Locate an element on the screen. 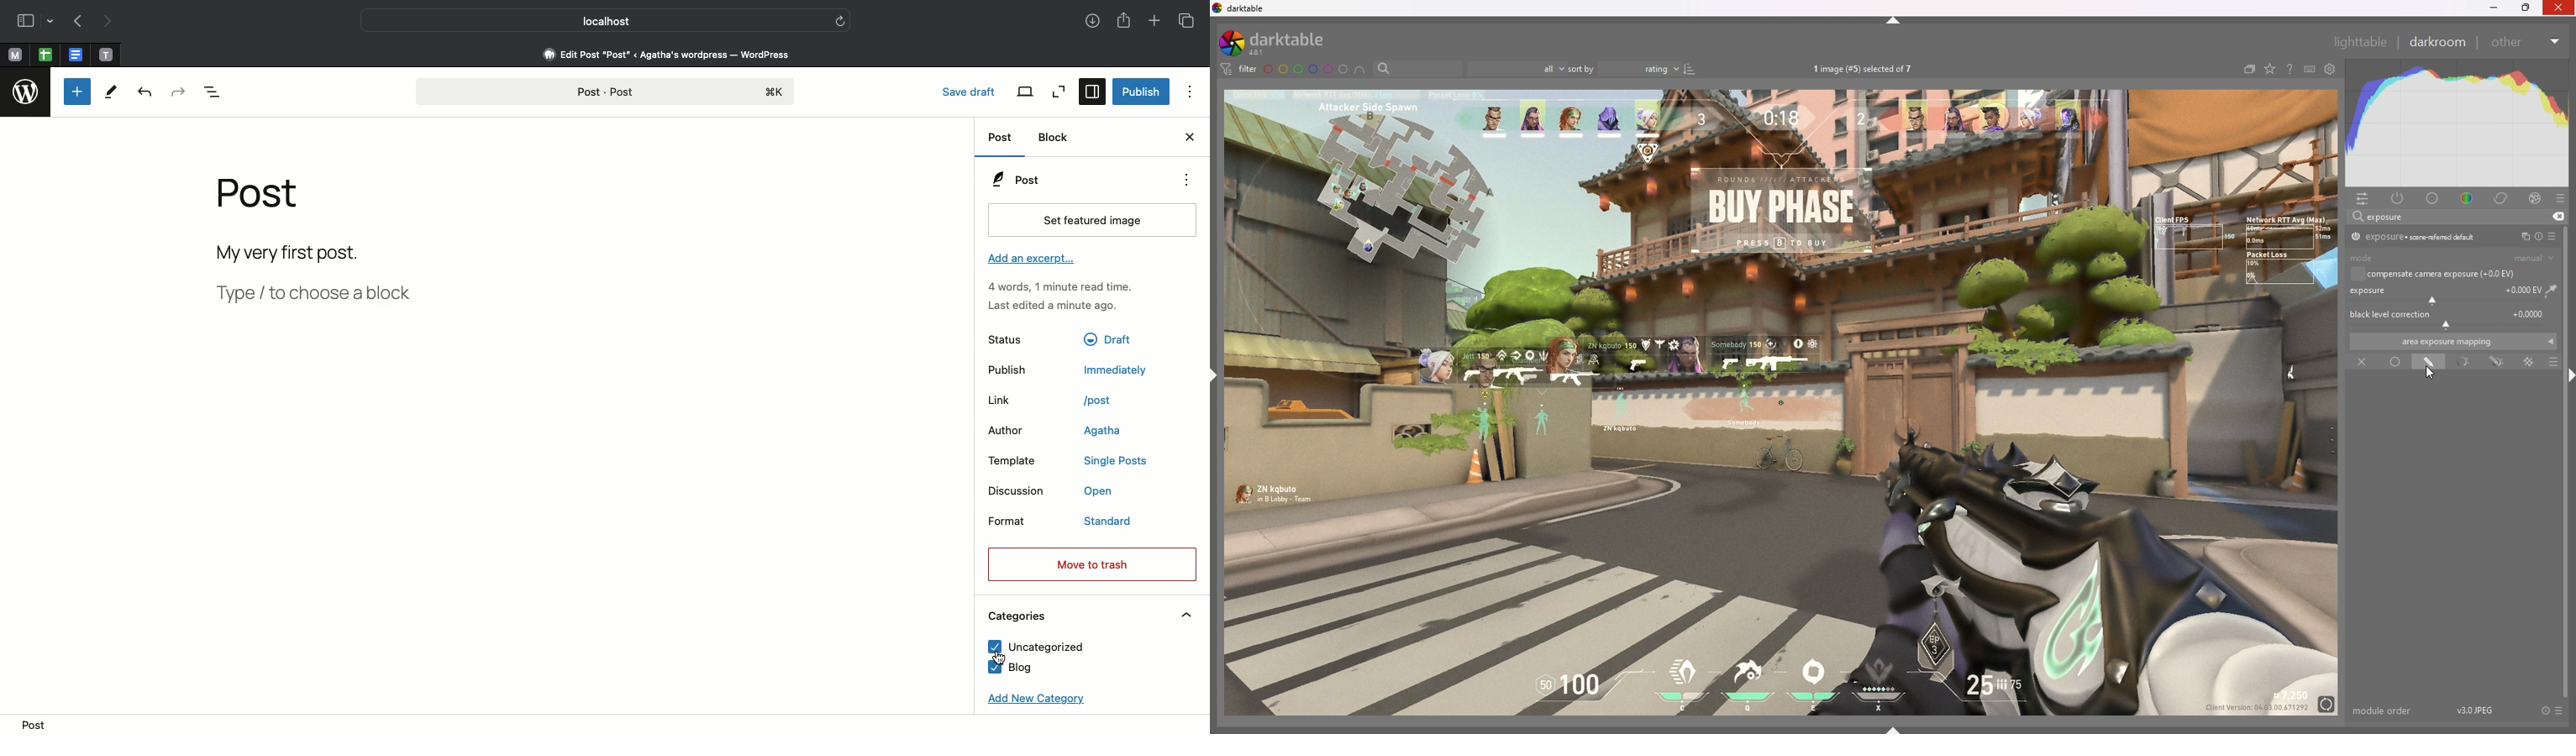  drawn and parametric mask is located at coordinates (2499, 362).